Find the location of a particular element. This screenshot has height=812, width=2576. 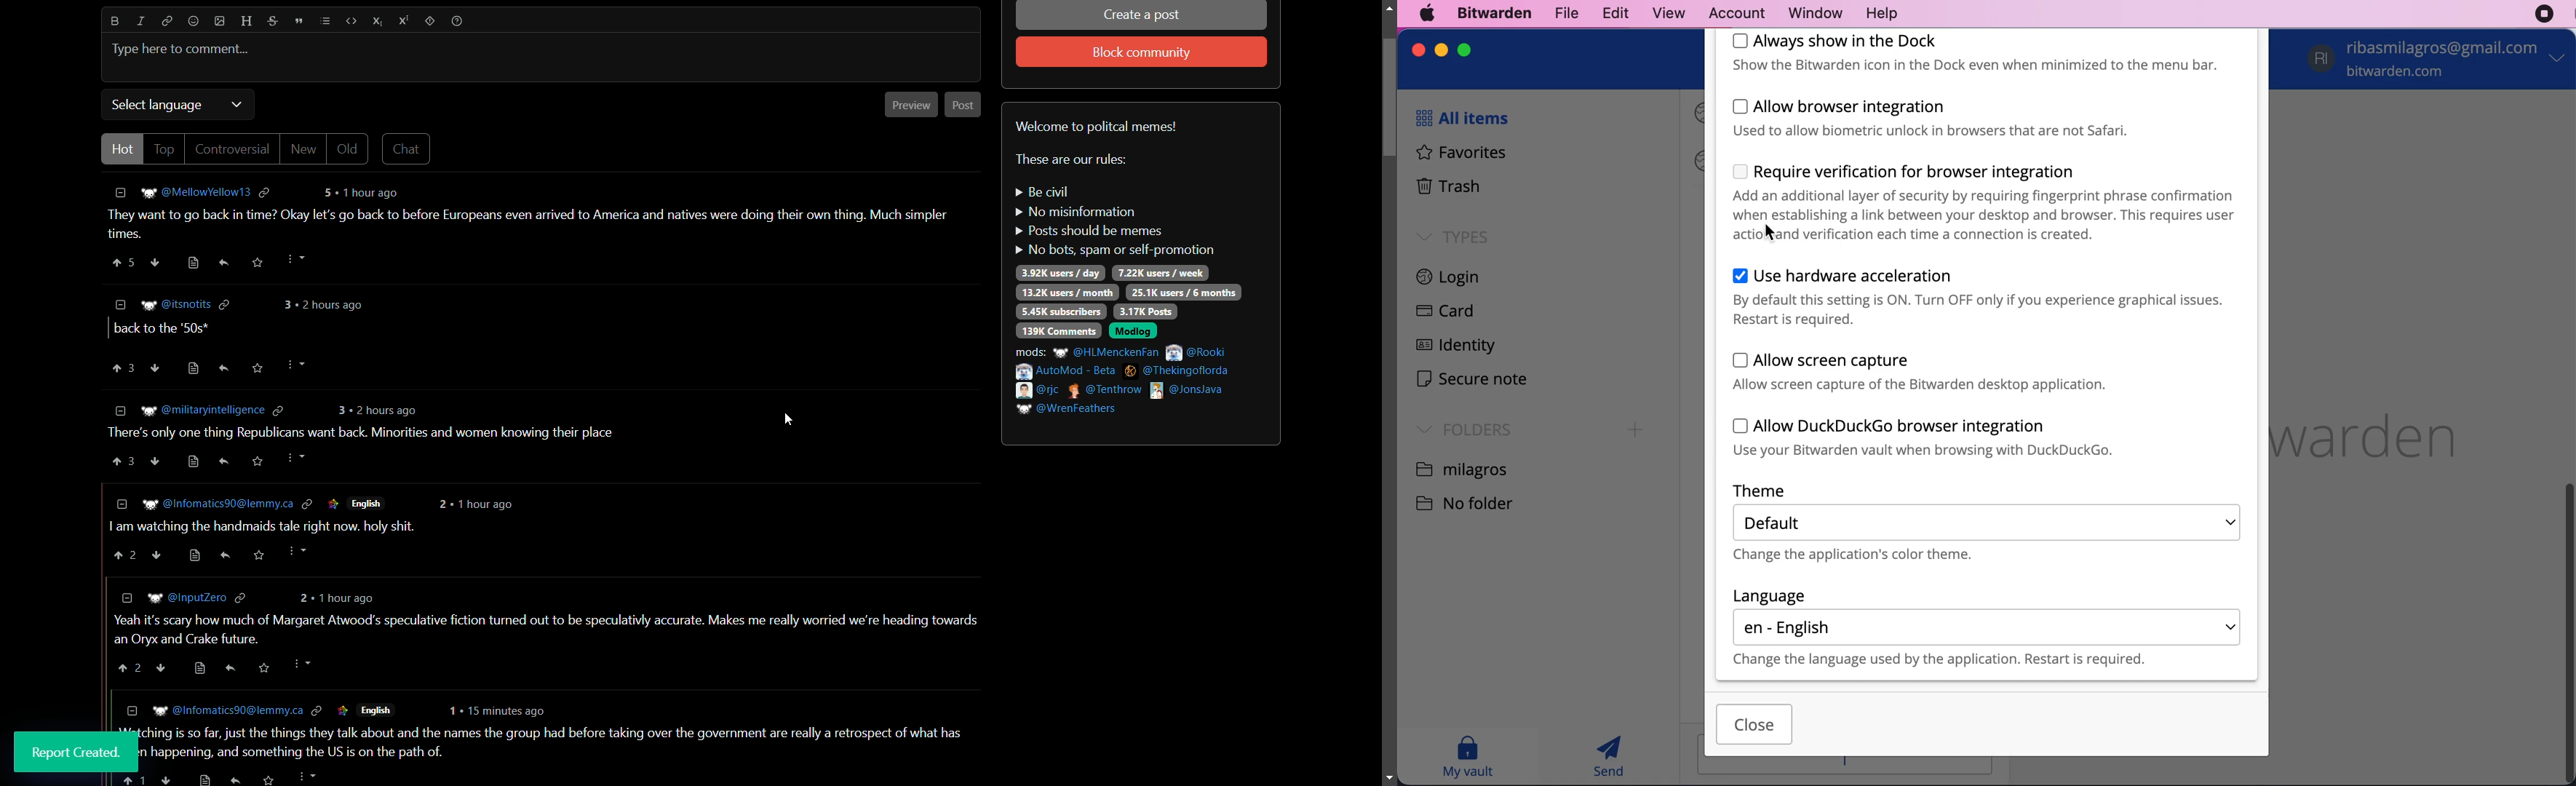

emoji is located at coordinates (194, 22).